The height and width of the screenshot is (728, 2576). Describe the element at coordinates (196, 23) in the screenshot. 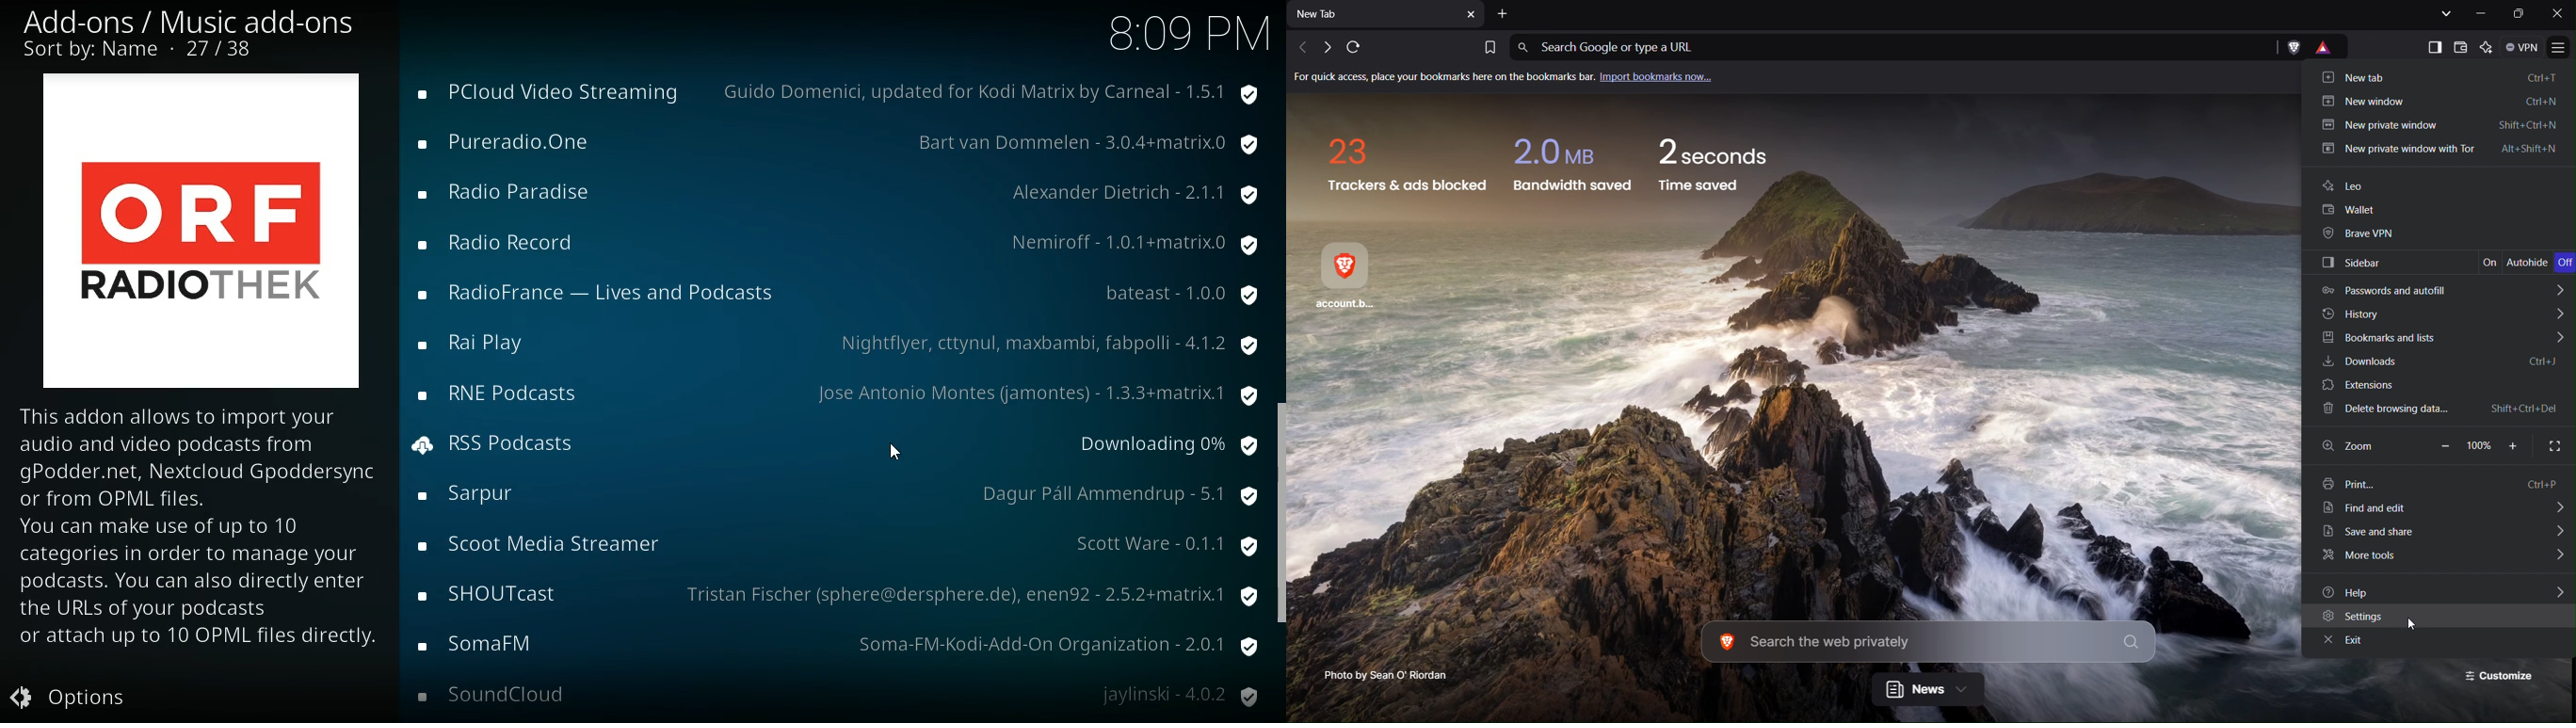

I see `add-ons/music add-on` at that location.